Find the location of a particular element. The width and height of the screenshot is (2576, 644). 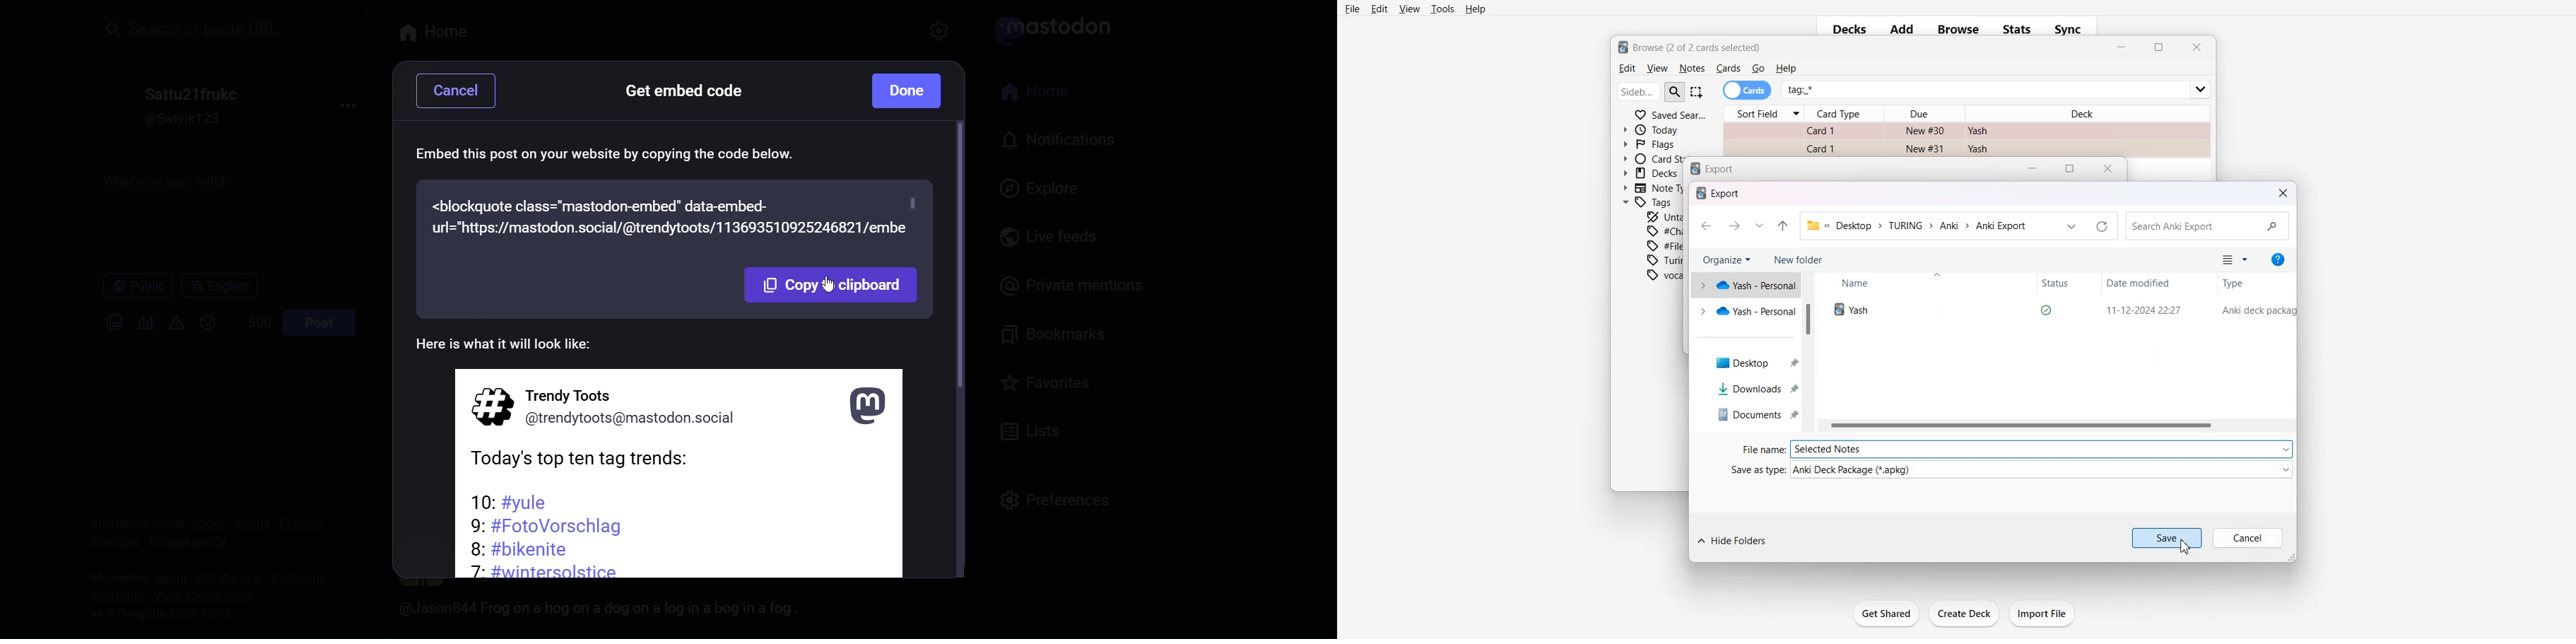

Deck is located at coordinates (2086, 110).